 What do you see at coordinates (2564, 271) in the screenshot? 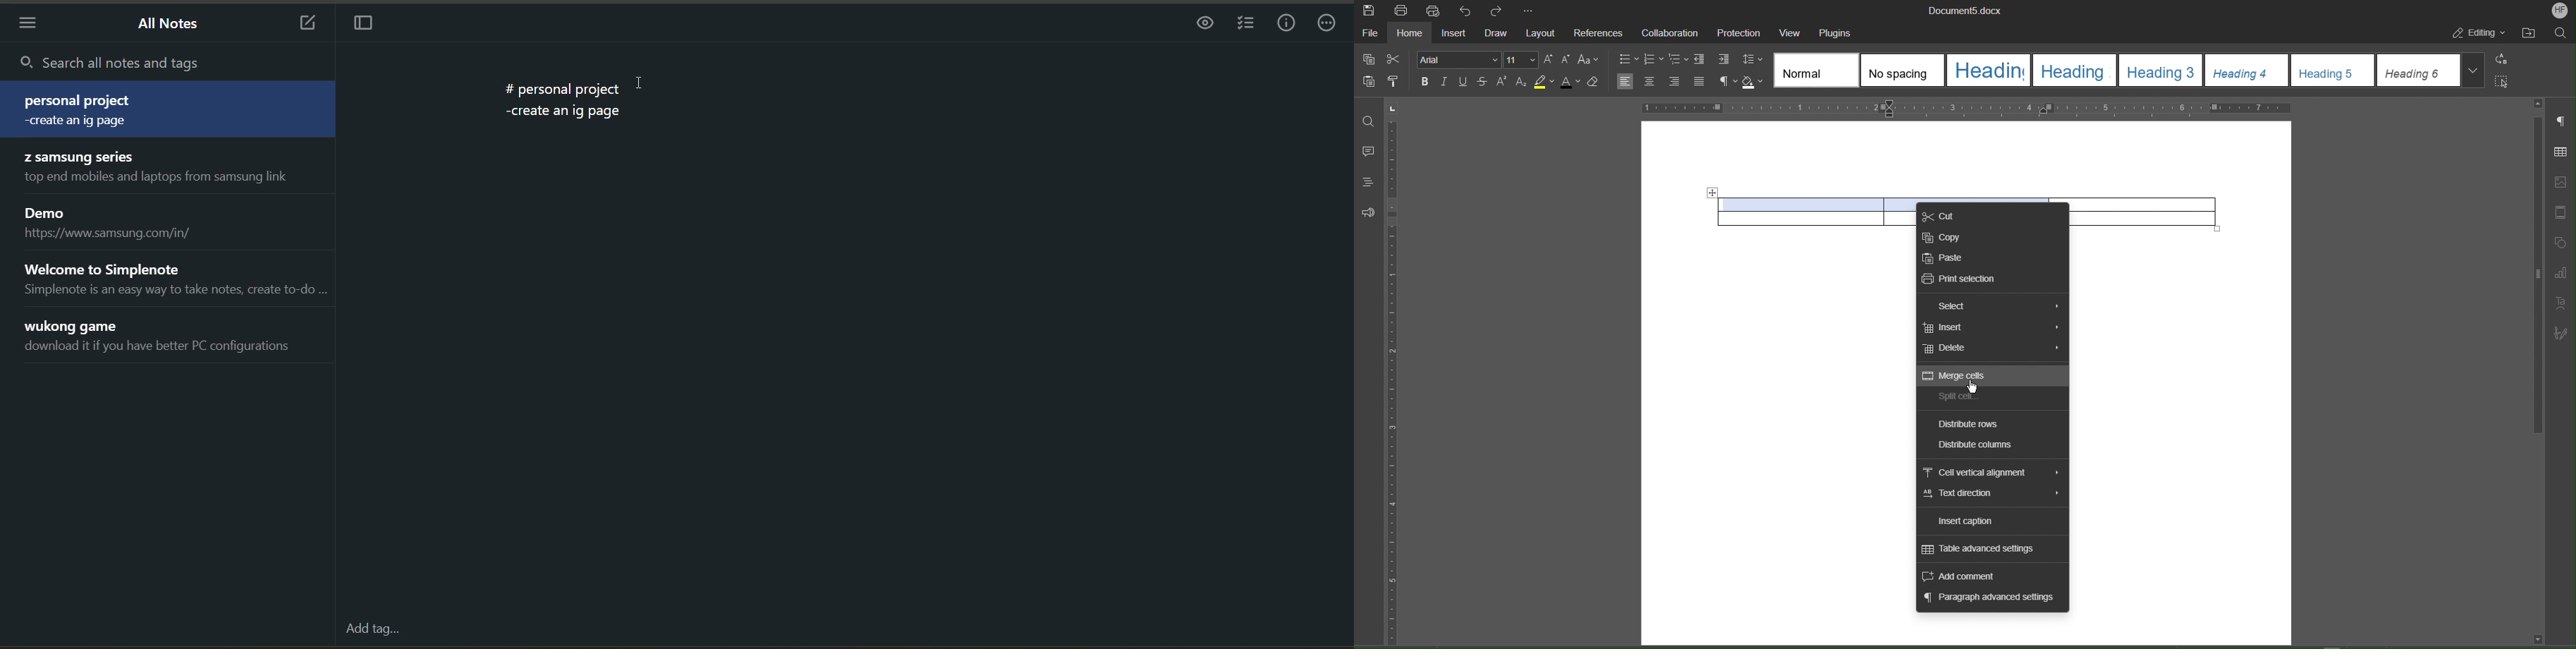
I see `Graph Settings` at bounding box center [2564, 271].